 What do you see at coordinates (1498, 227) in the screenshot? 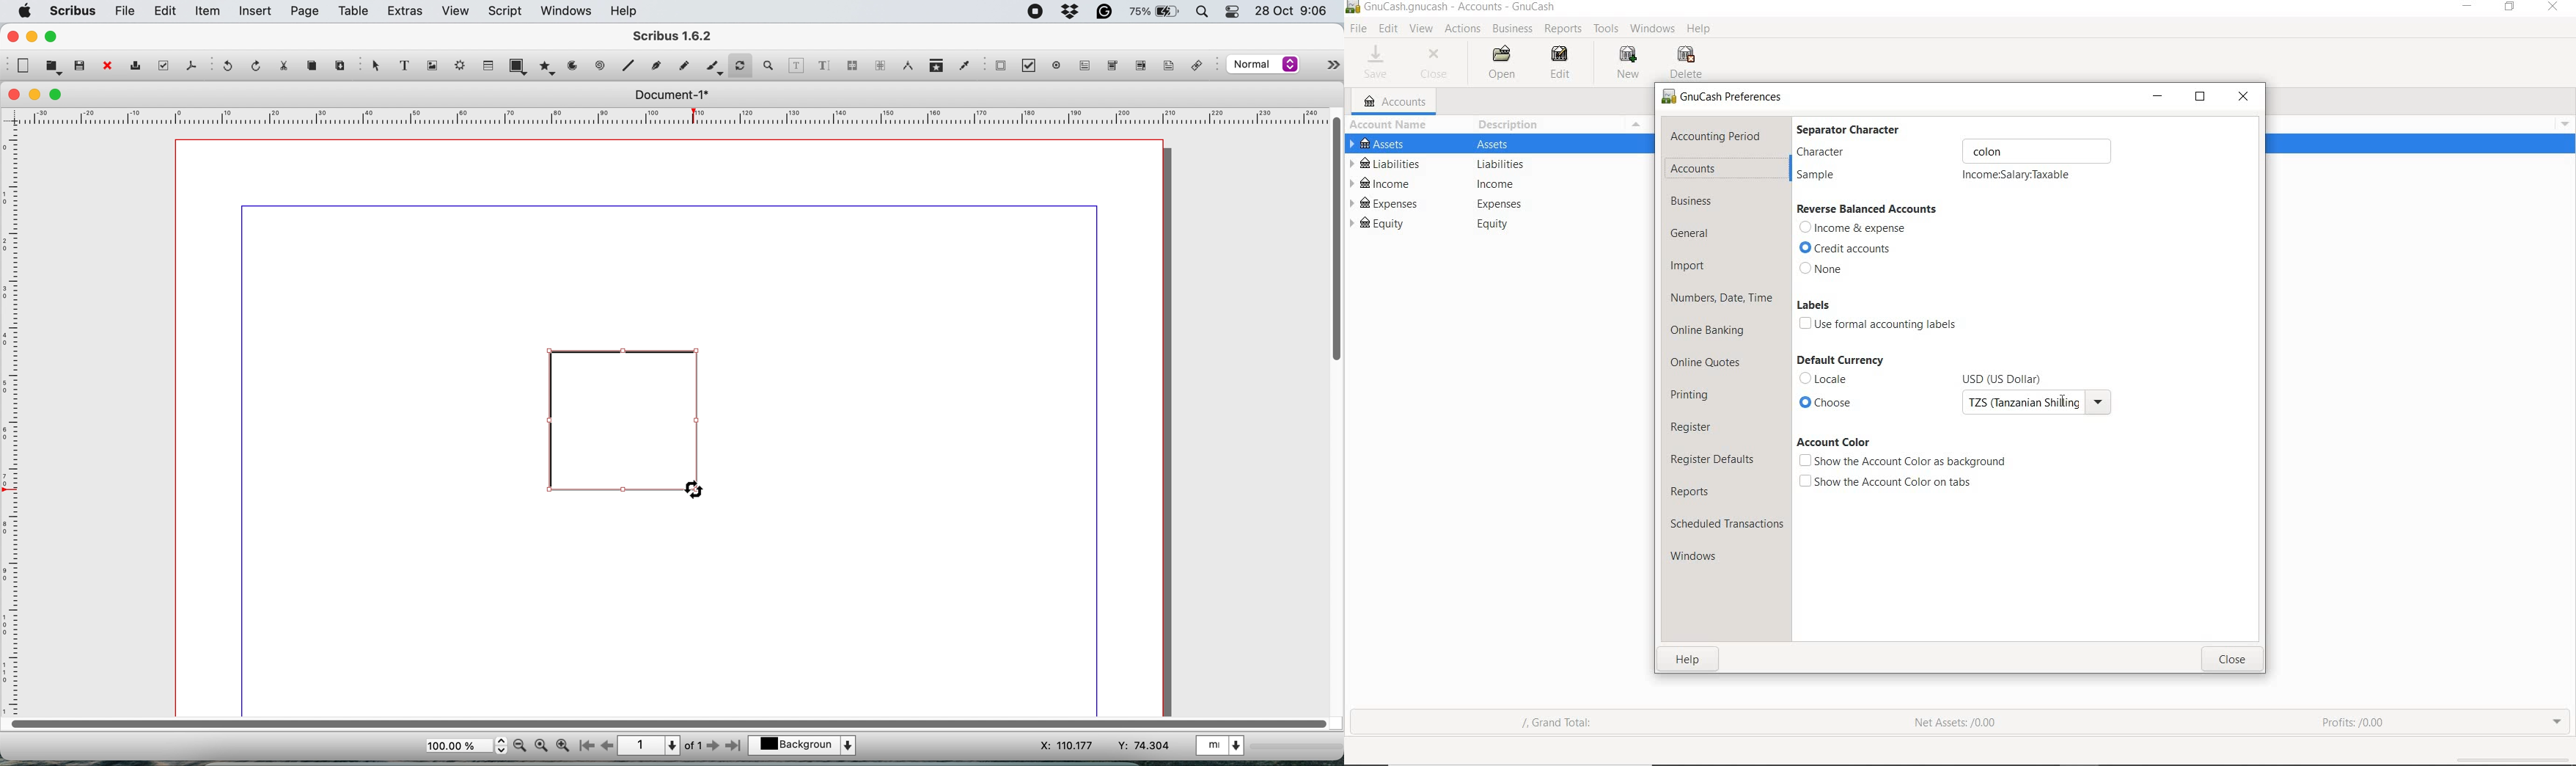
I see `` at bounding box center [1498, 227].